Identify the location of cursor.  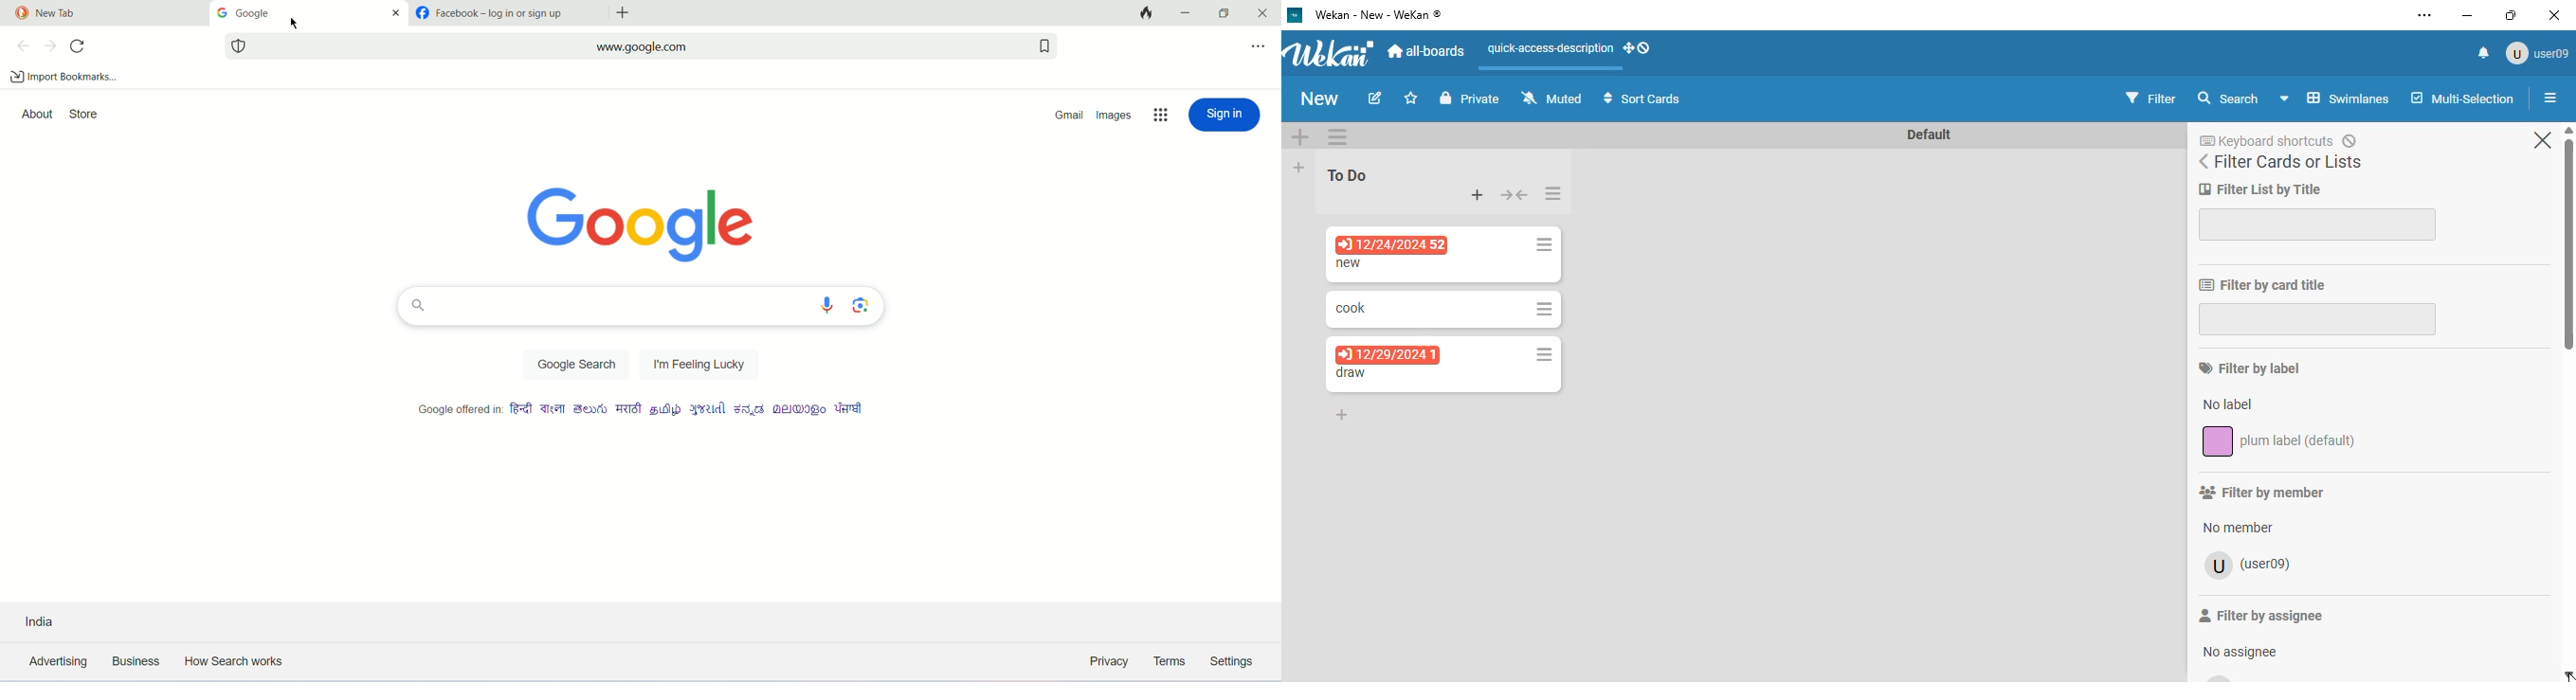
(294, 23).